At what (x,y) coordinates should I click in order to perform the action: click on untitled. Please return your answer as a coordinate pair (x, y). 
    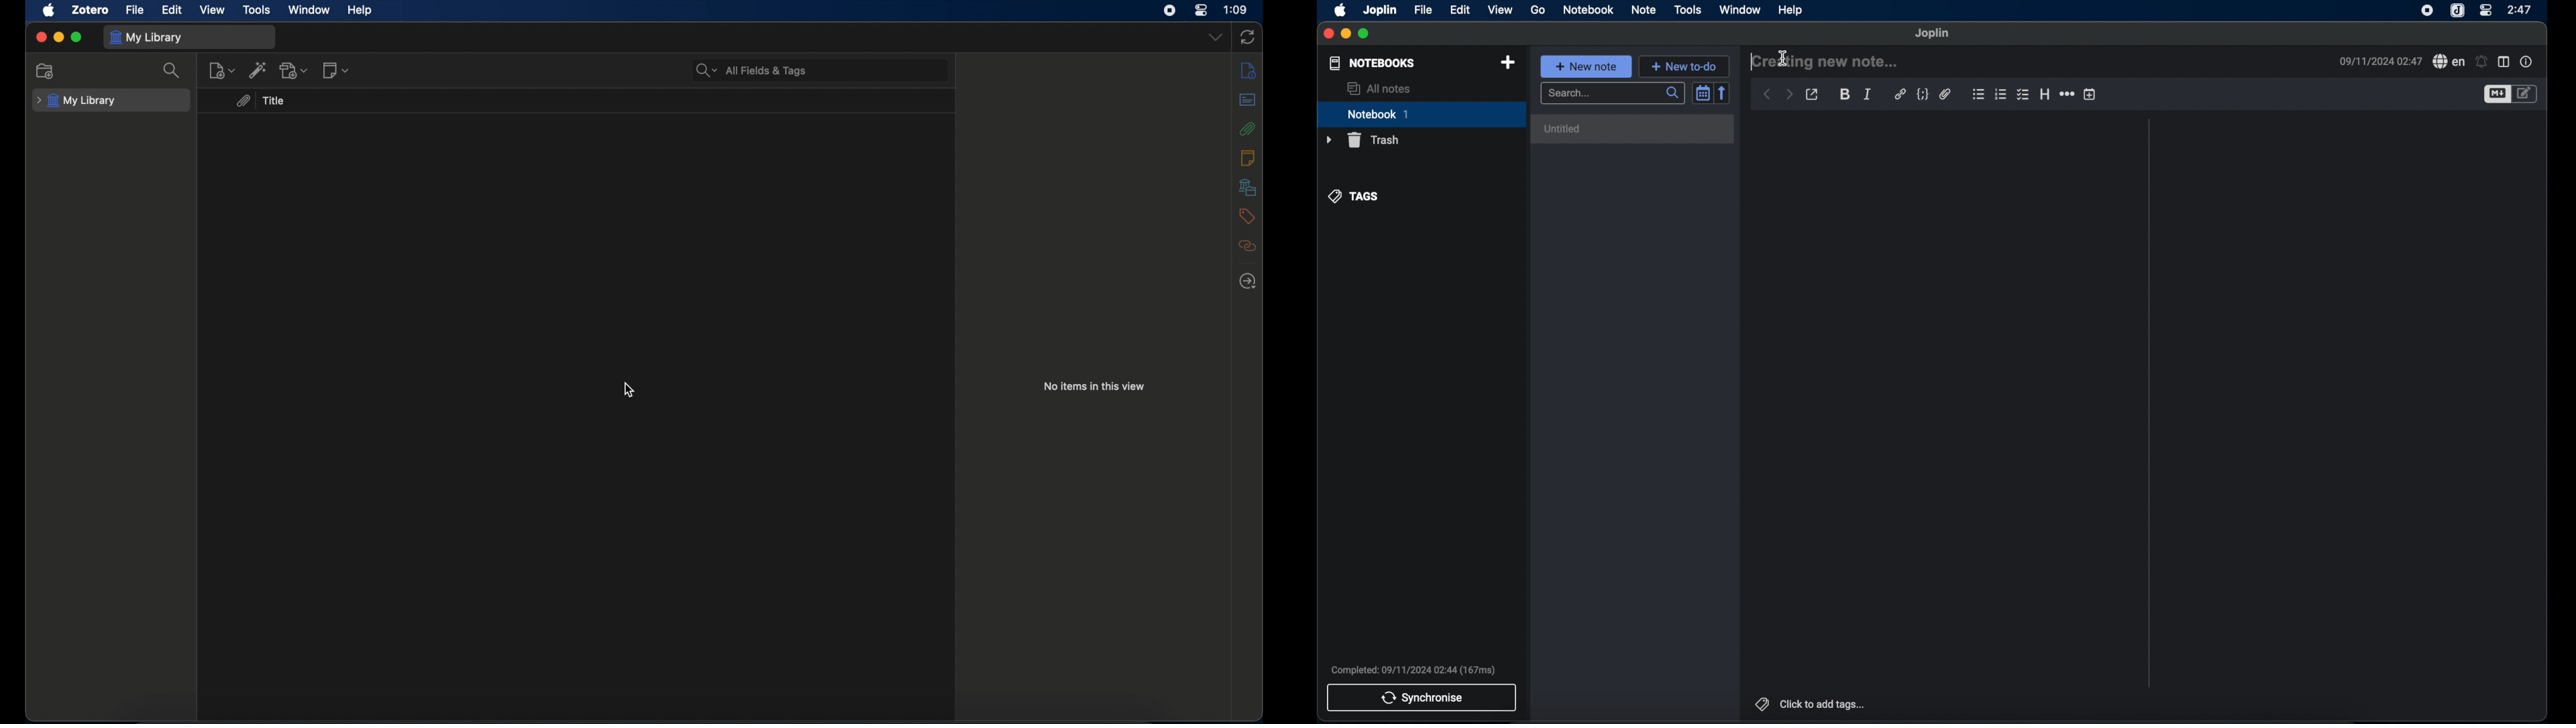
    Looking at the image, I should click on (1635, 127).